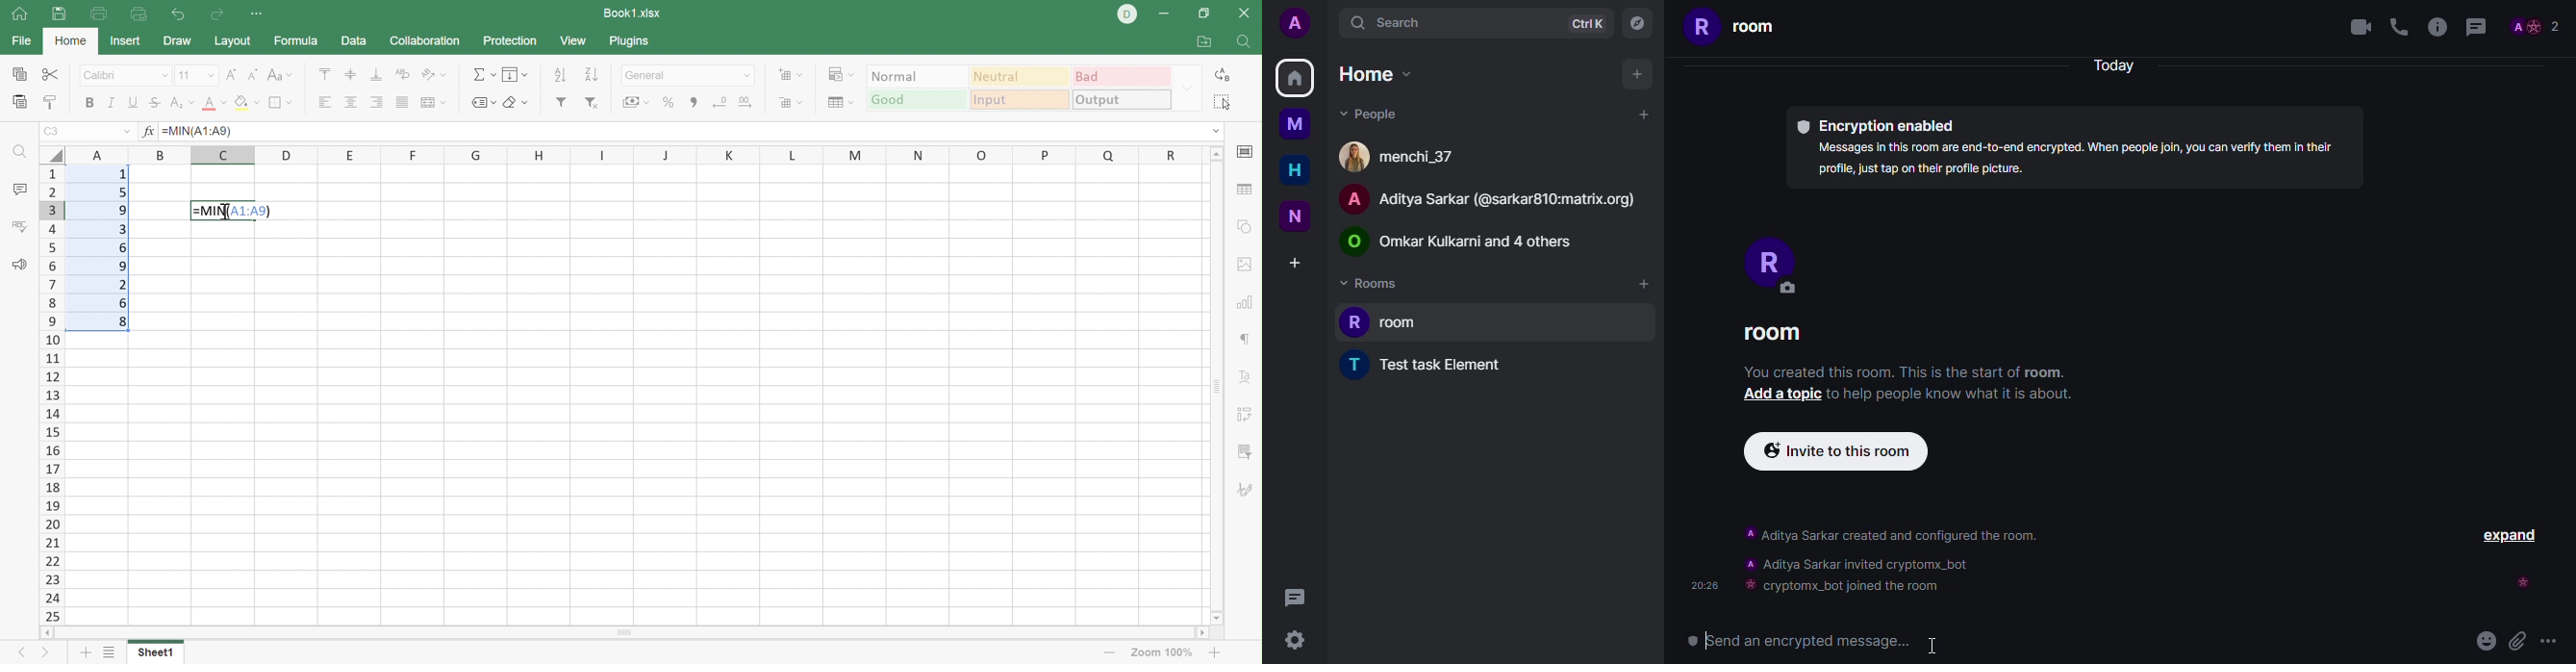  What do you see at coordinates (41, 655) in the screenshot?
I see `Next` at bounding box center [41, 655].